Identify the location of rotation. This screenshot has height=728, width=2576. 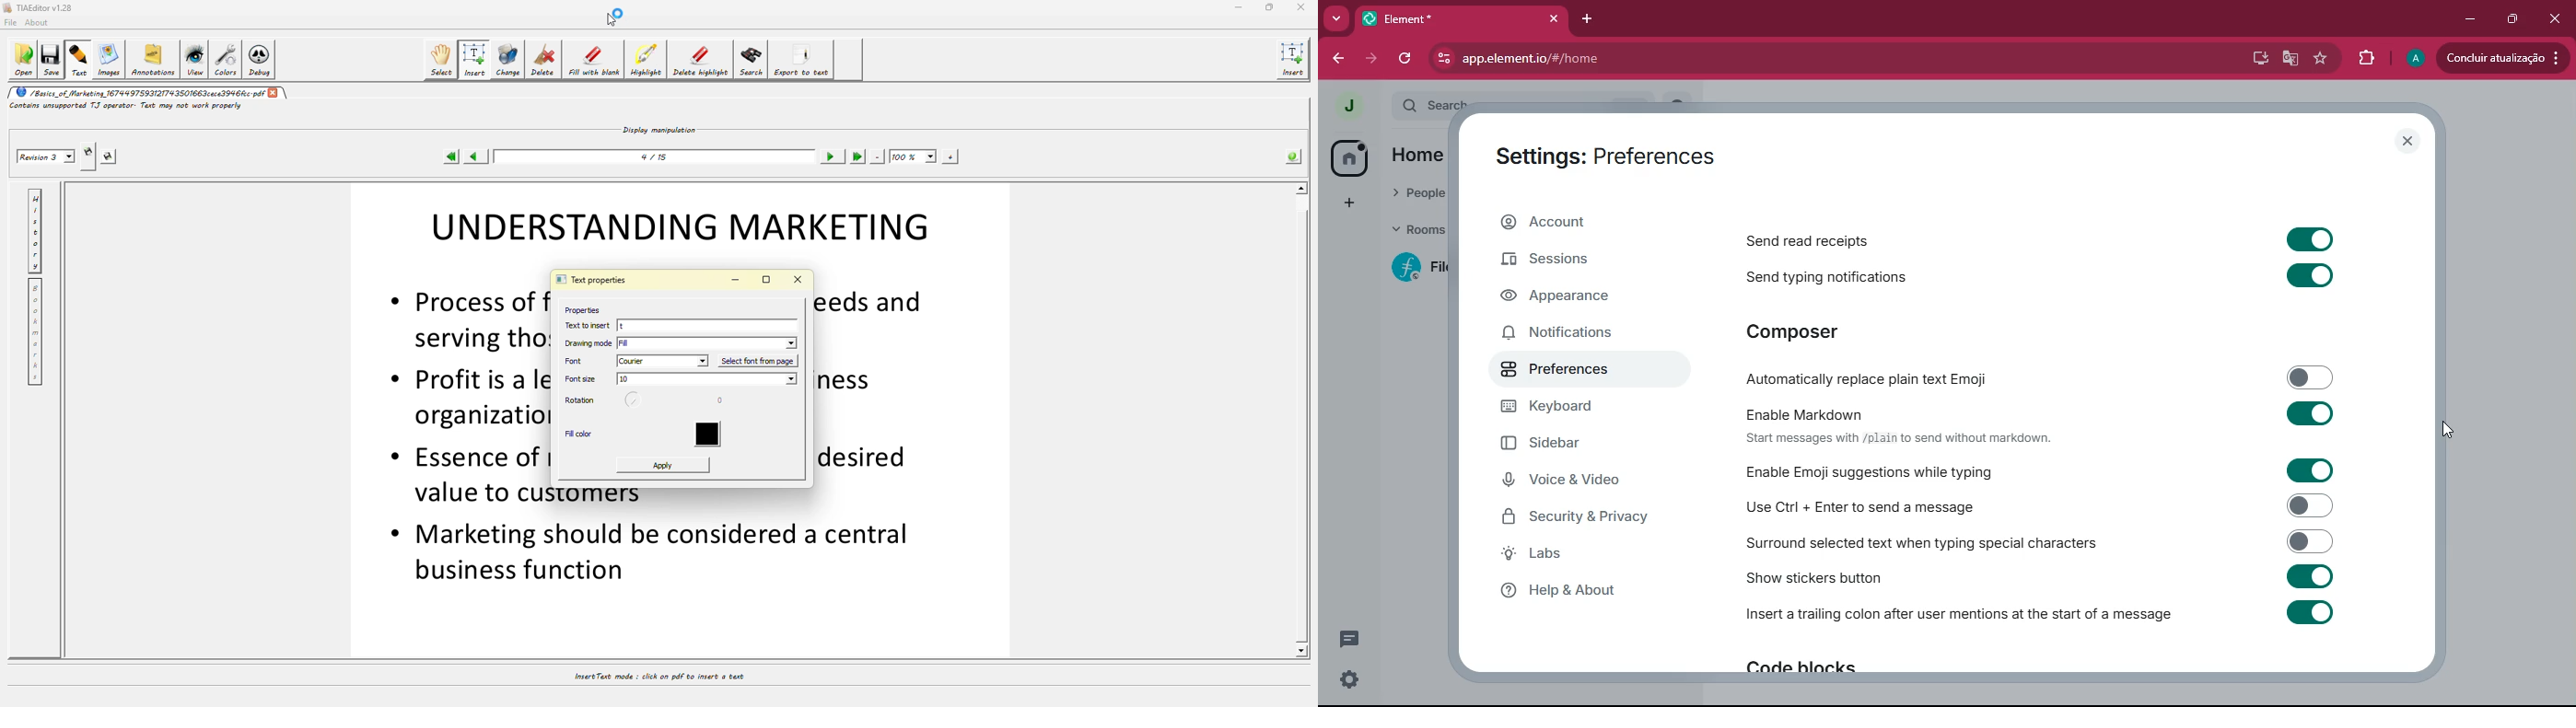
(580, 401).